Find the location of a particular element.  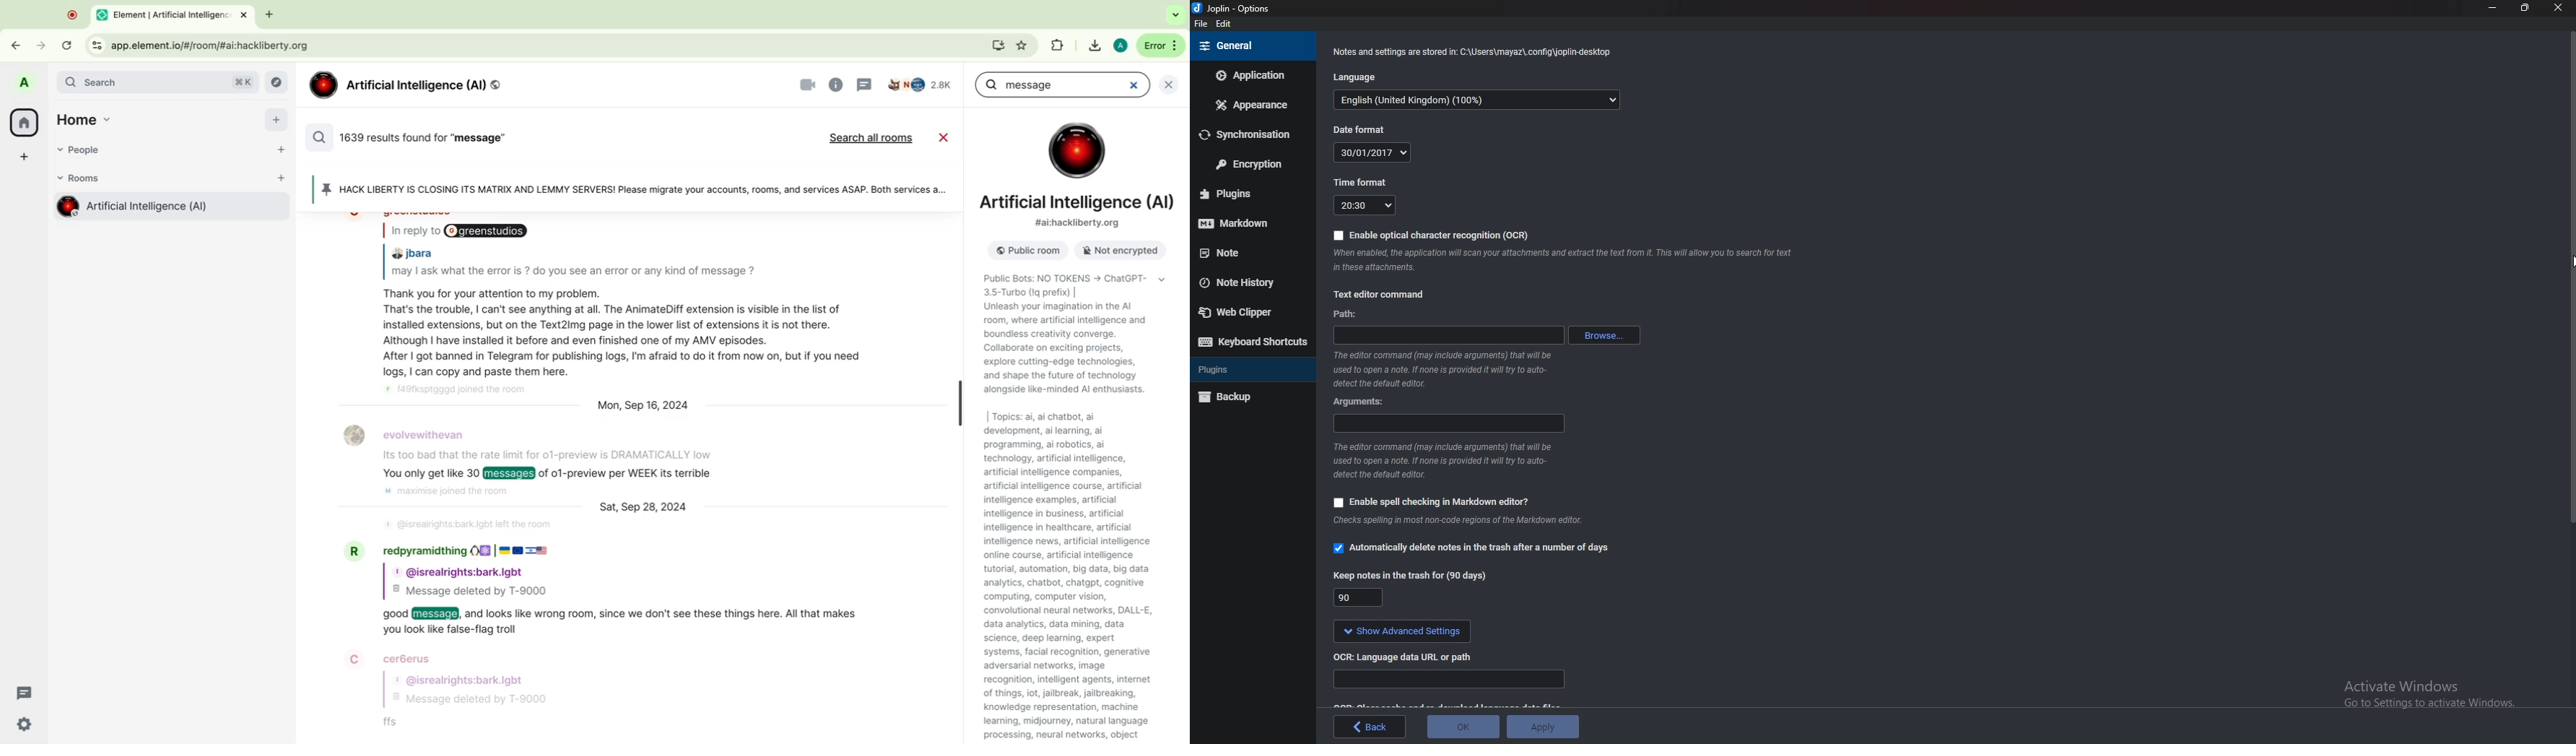

room join is located at coordinates (446, 492).